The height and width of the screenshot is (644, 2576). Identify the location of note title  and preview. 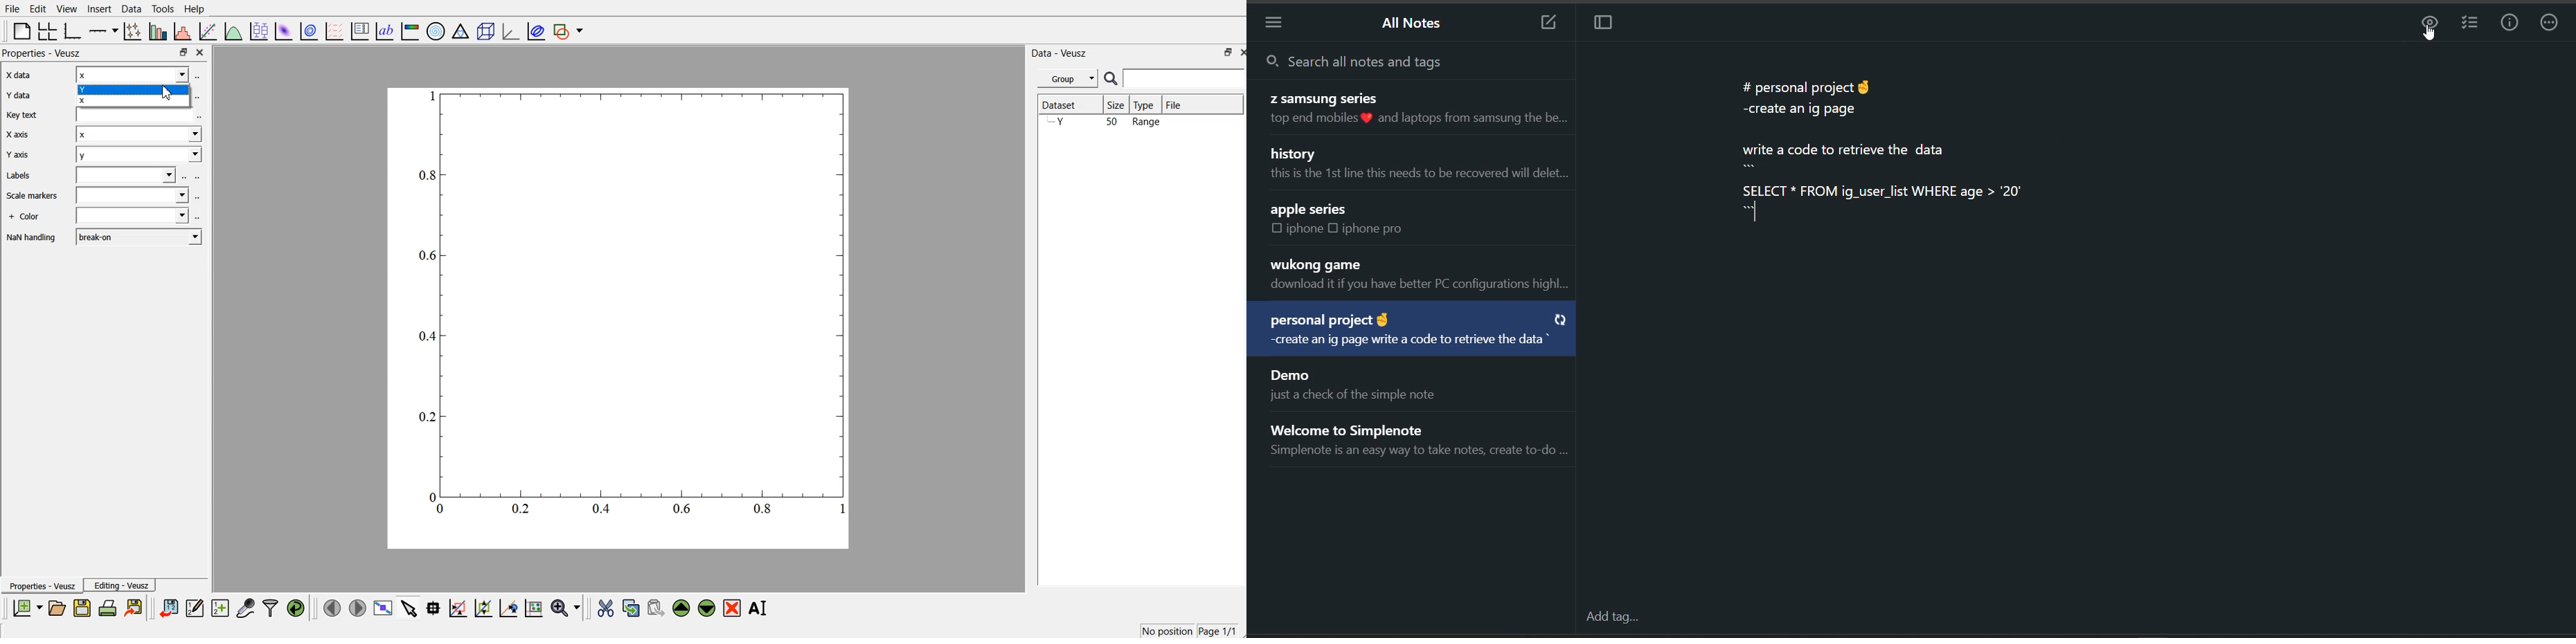
(1390, 219).